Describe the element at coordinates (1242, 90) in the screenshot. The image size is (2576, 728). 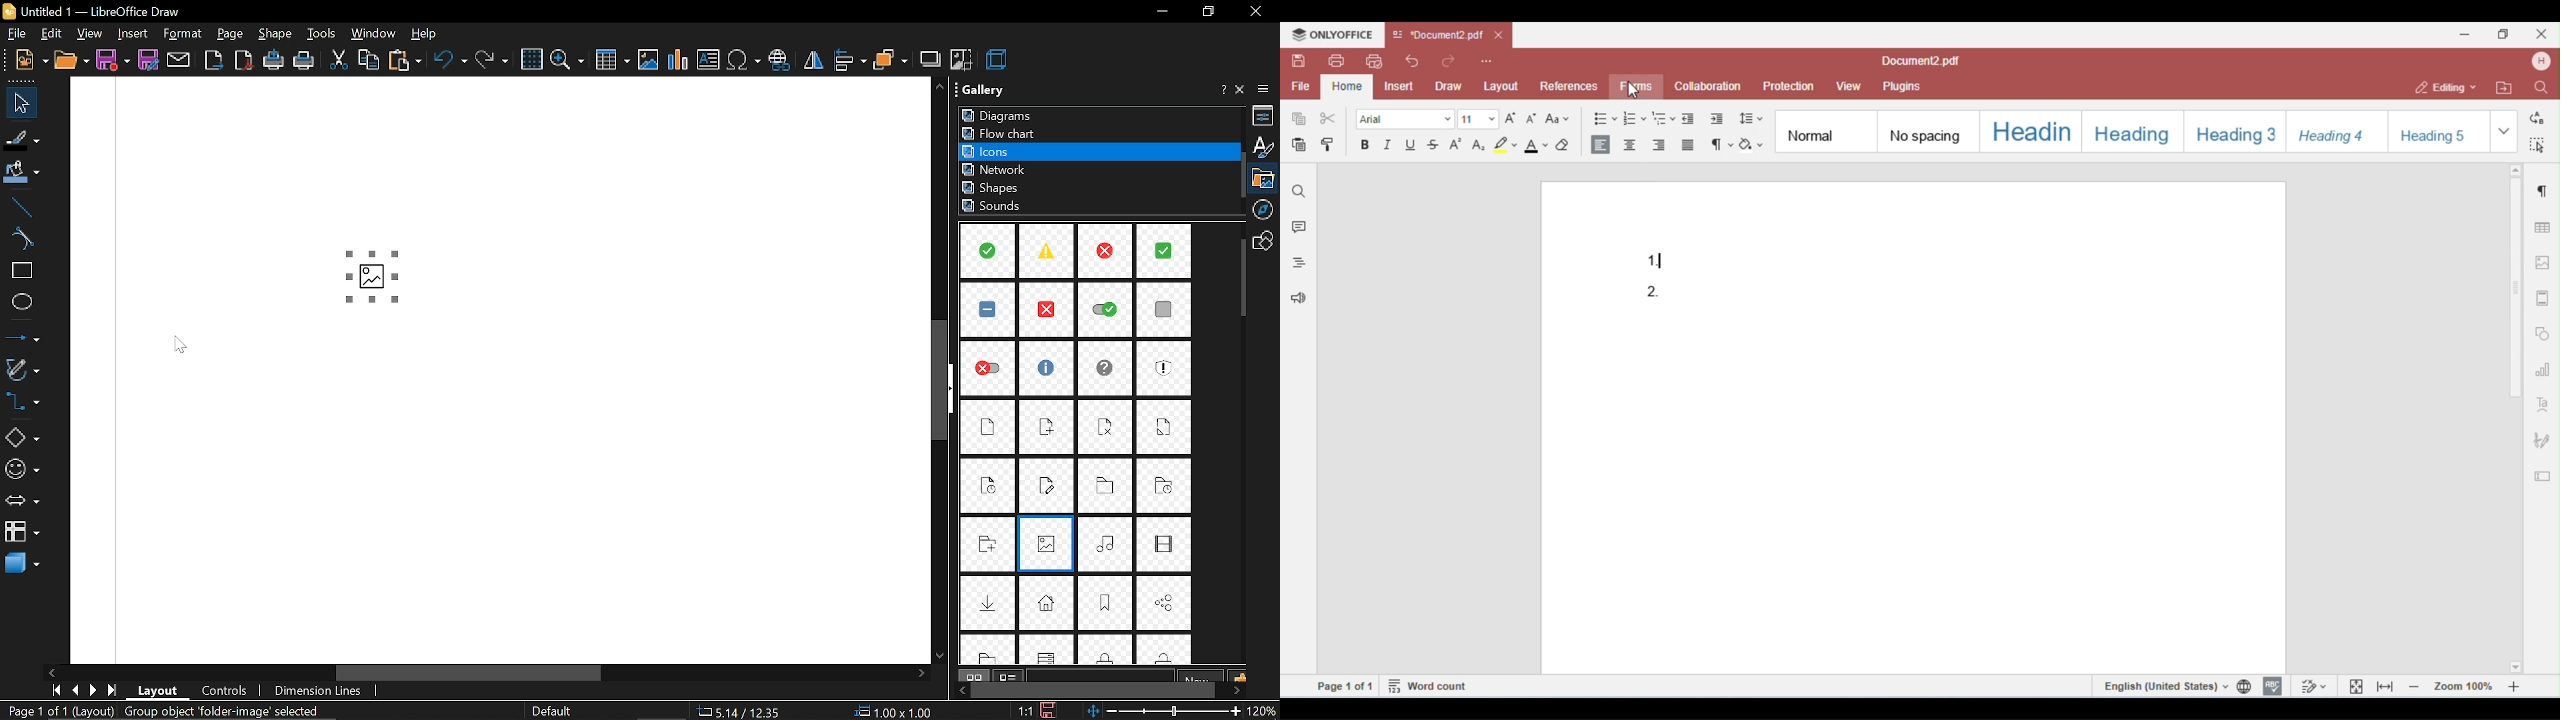
I see `close` at that location.